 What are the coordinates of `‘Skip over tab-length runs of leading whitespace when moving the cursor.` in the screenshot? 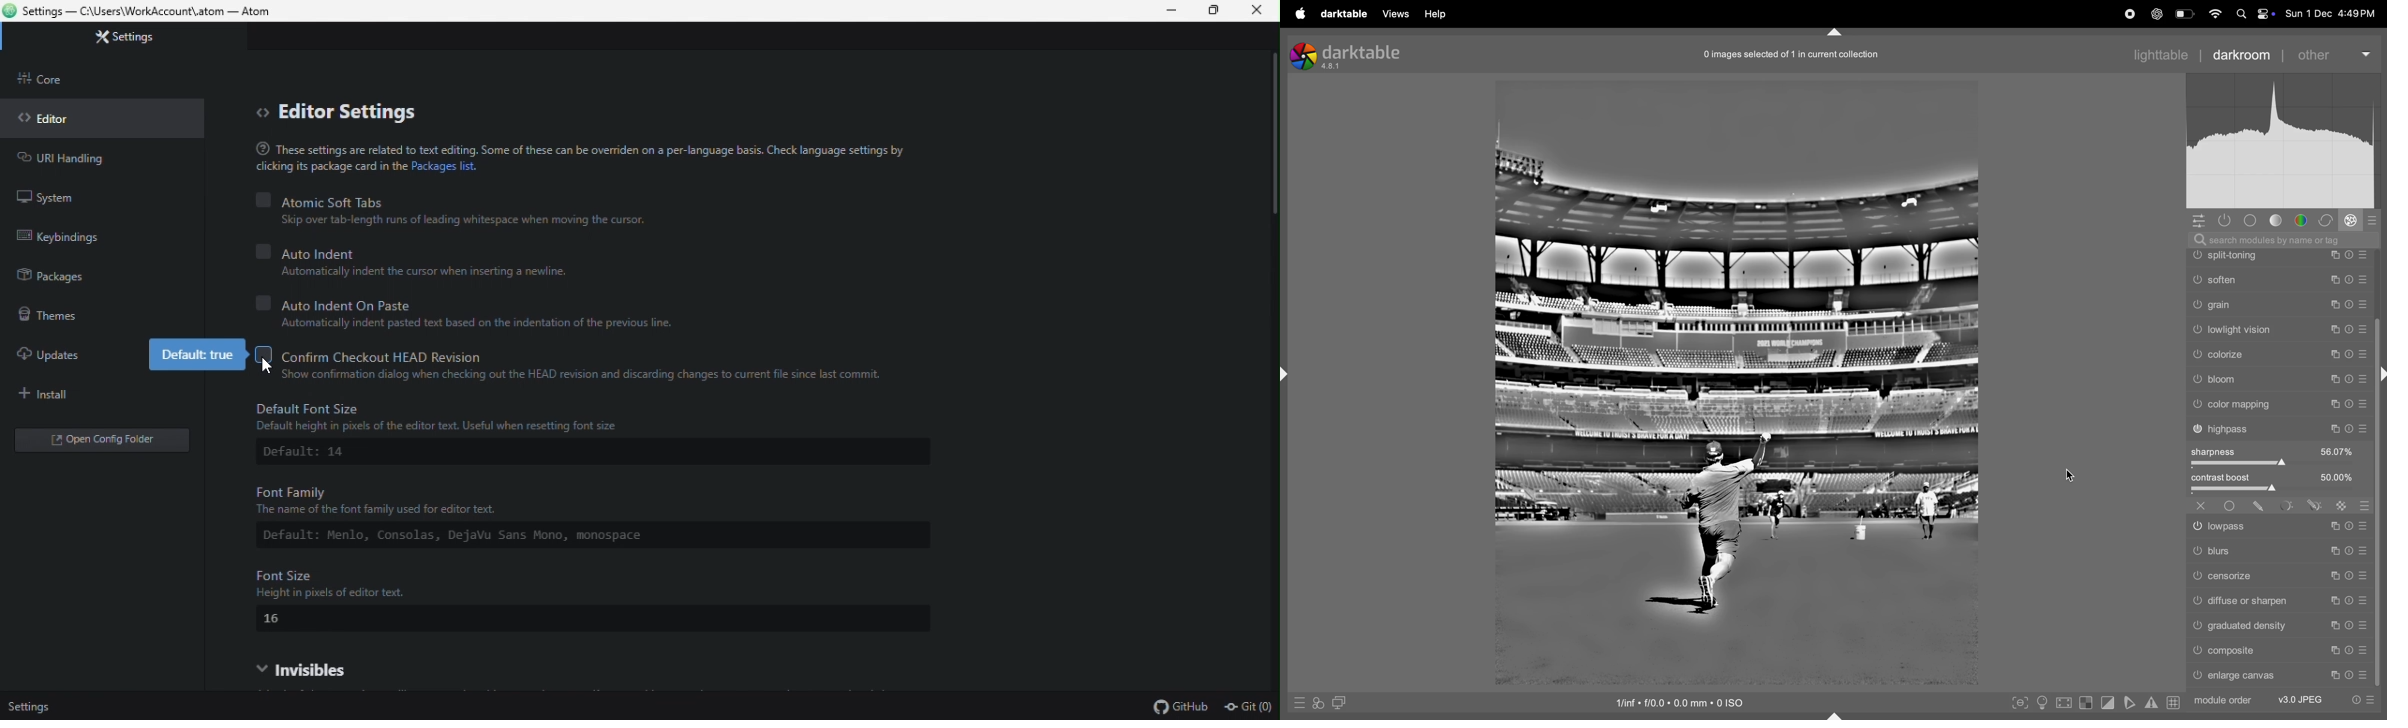 It's located at (470, 220).